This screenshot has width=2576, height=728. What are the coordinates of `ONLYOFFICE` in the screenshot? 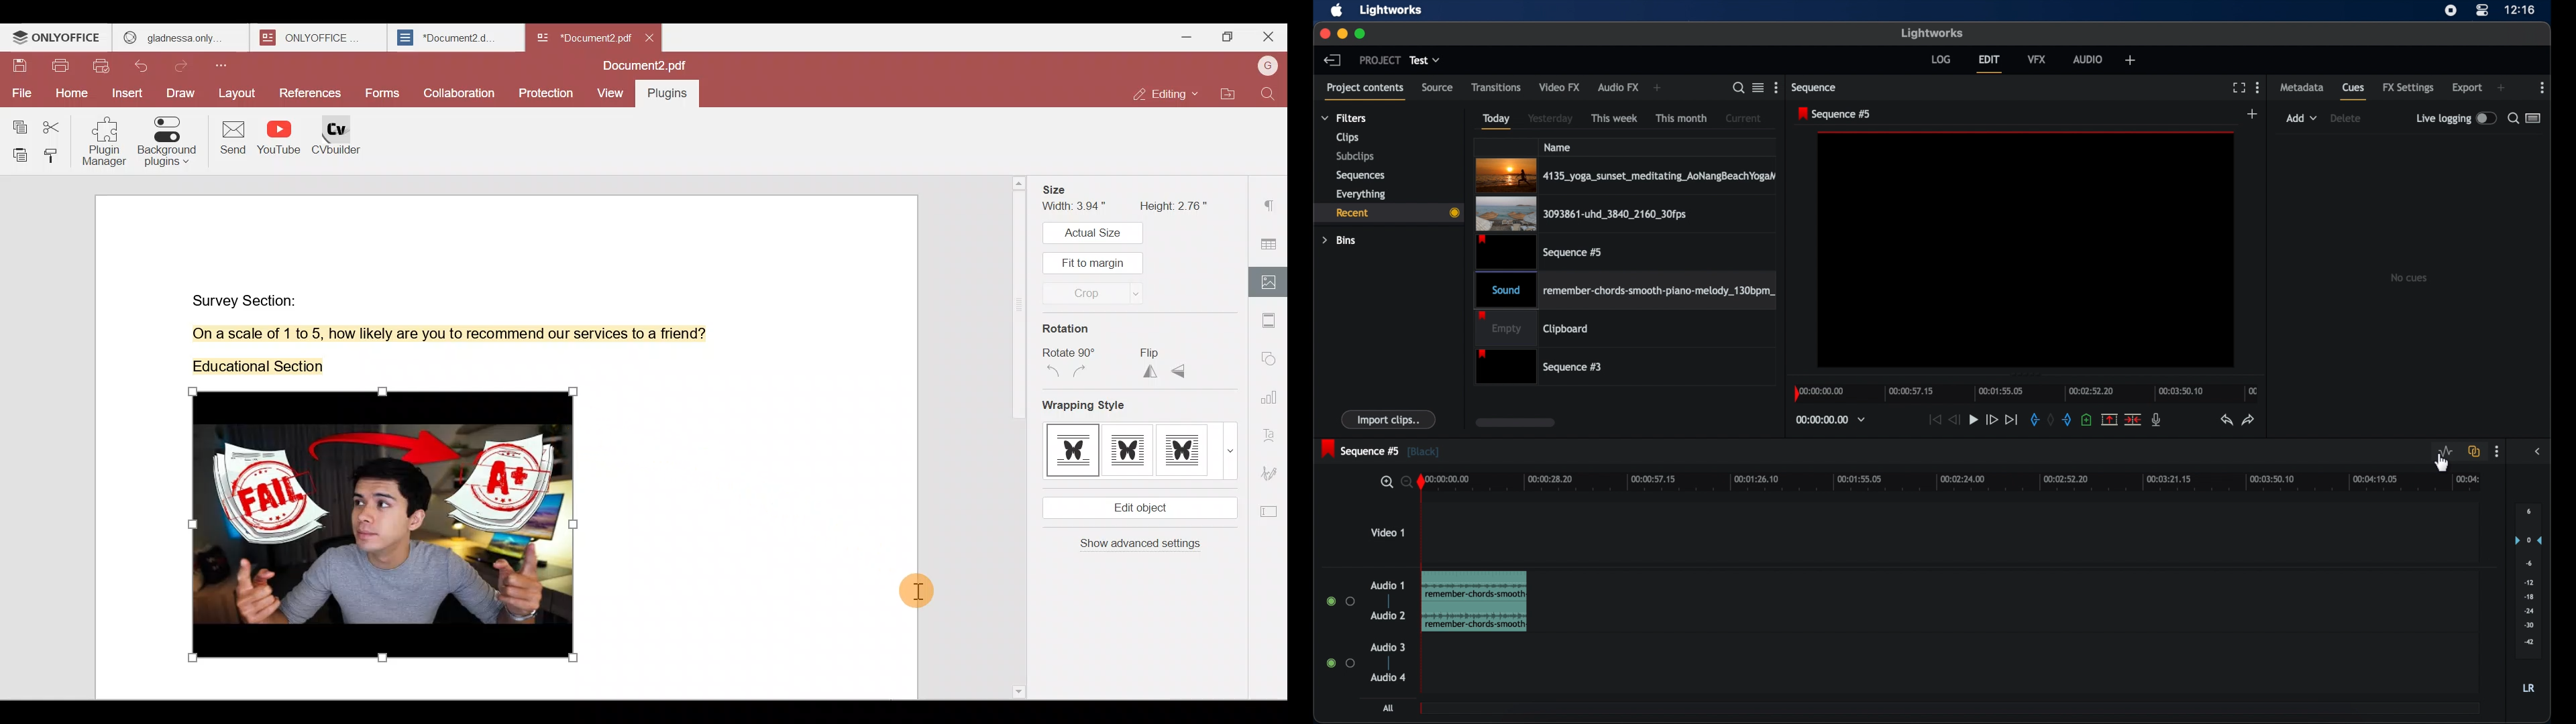 It's located at (321, 38).